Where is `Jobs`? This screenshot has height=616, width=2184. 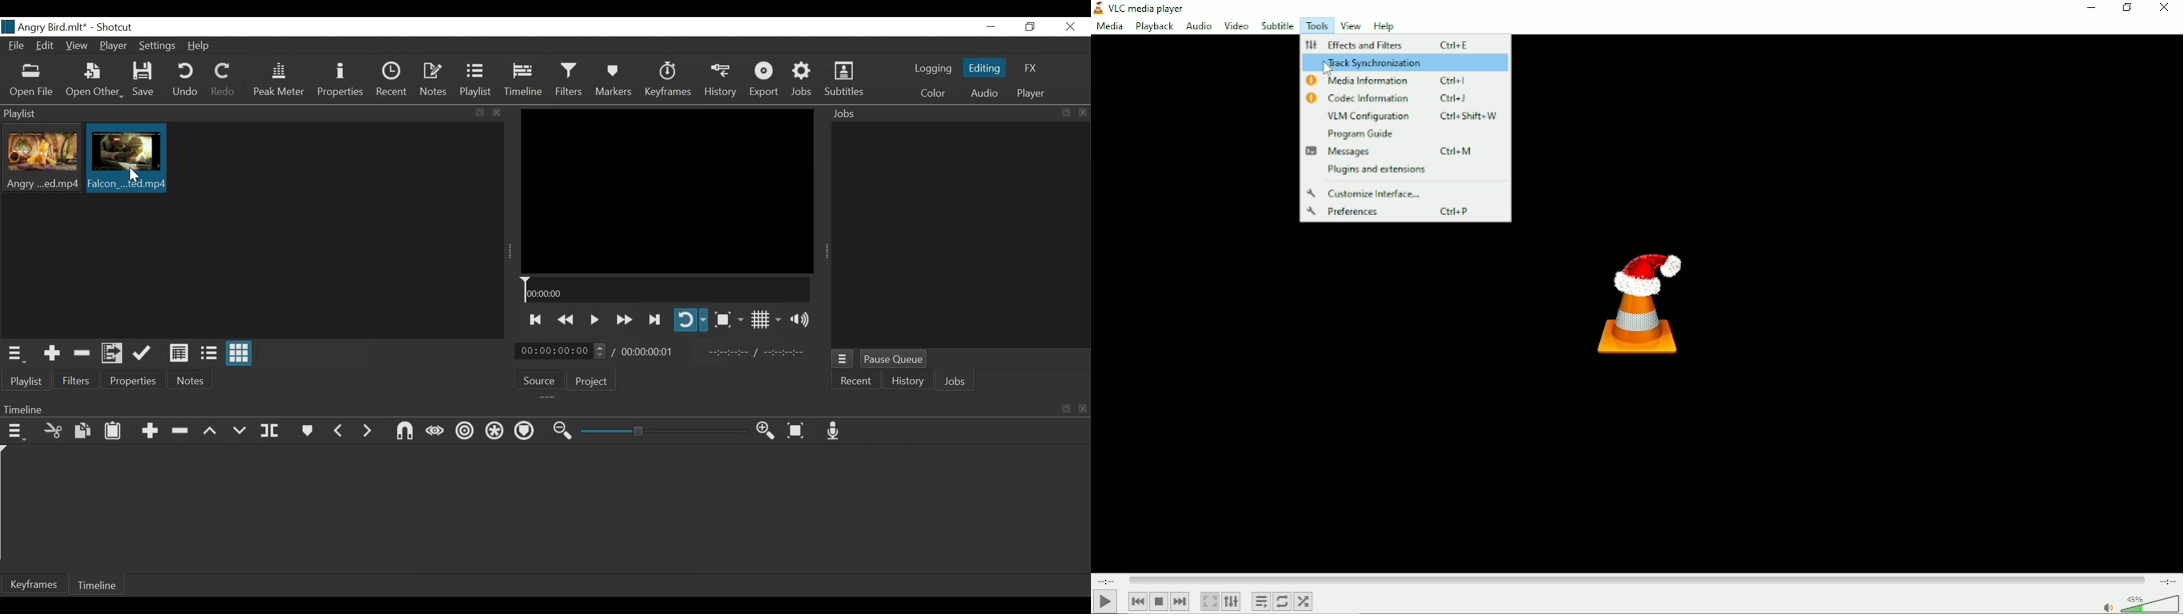 Jobs is located at coordinates (848, 114).